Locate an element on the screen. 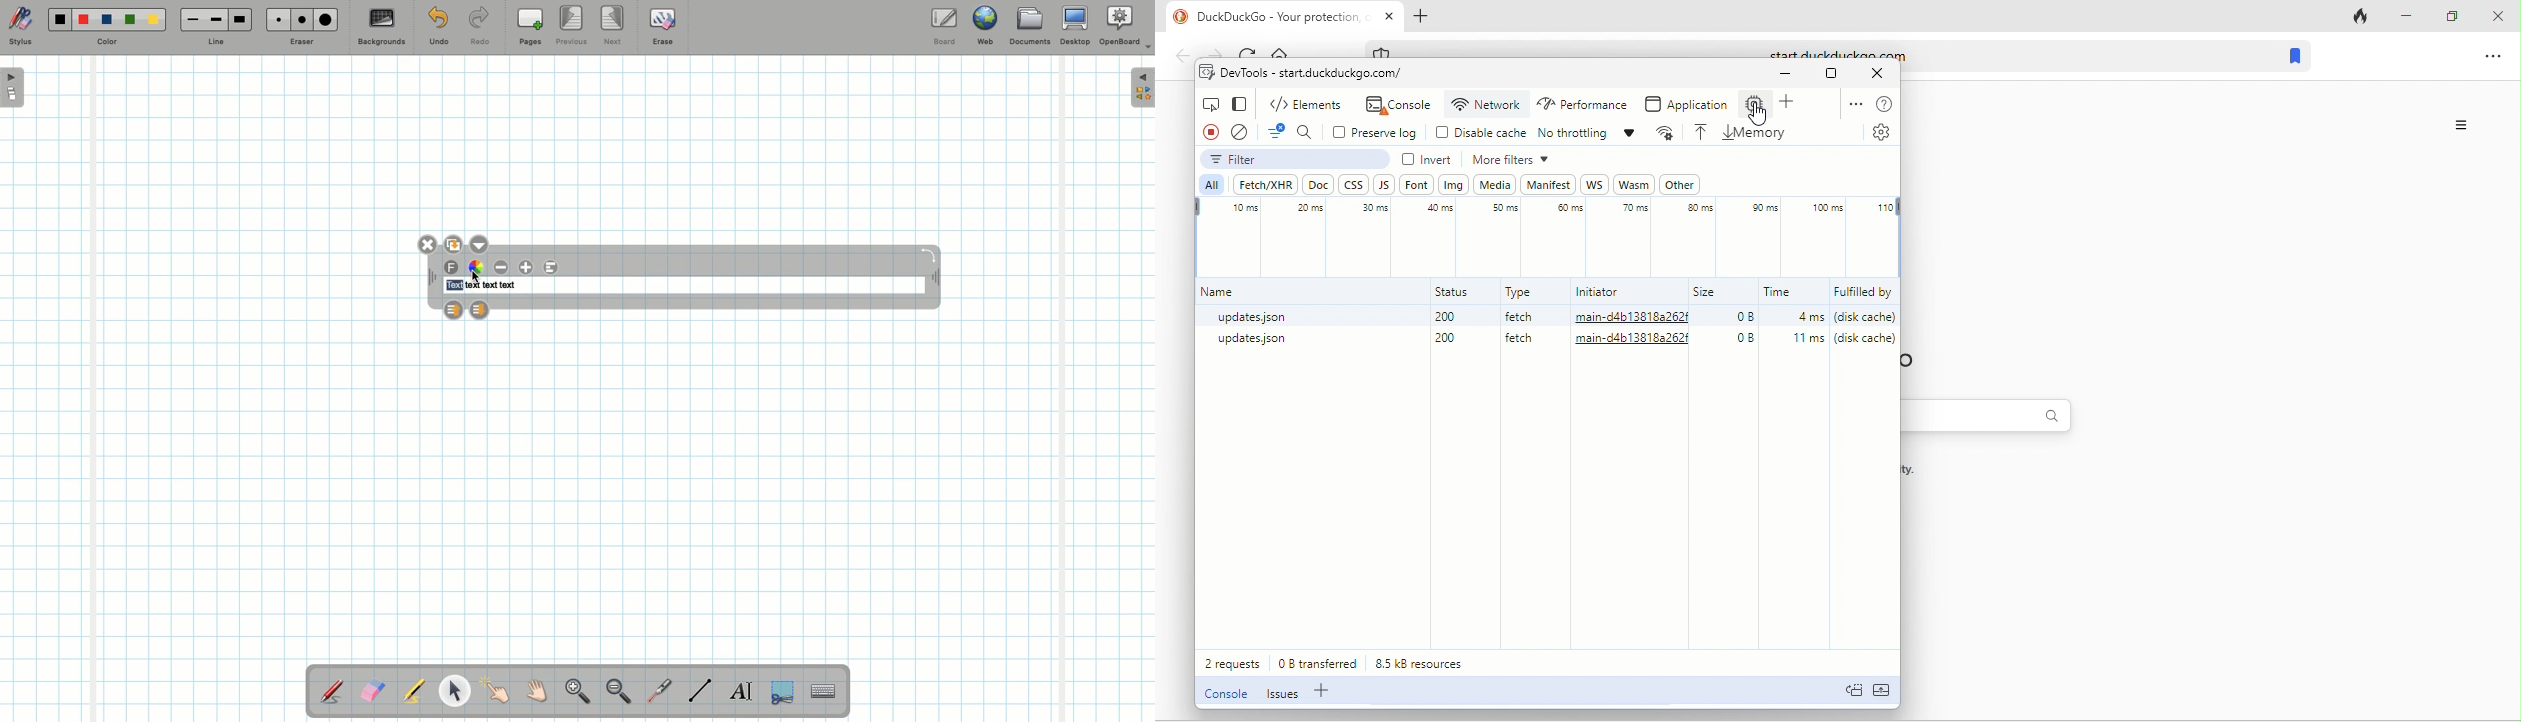  Decrease font size is located at coordinates (502, 267).